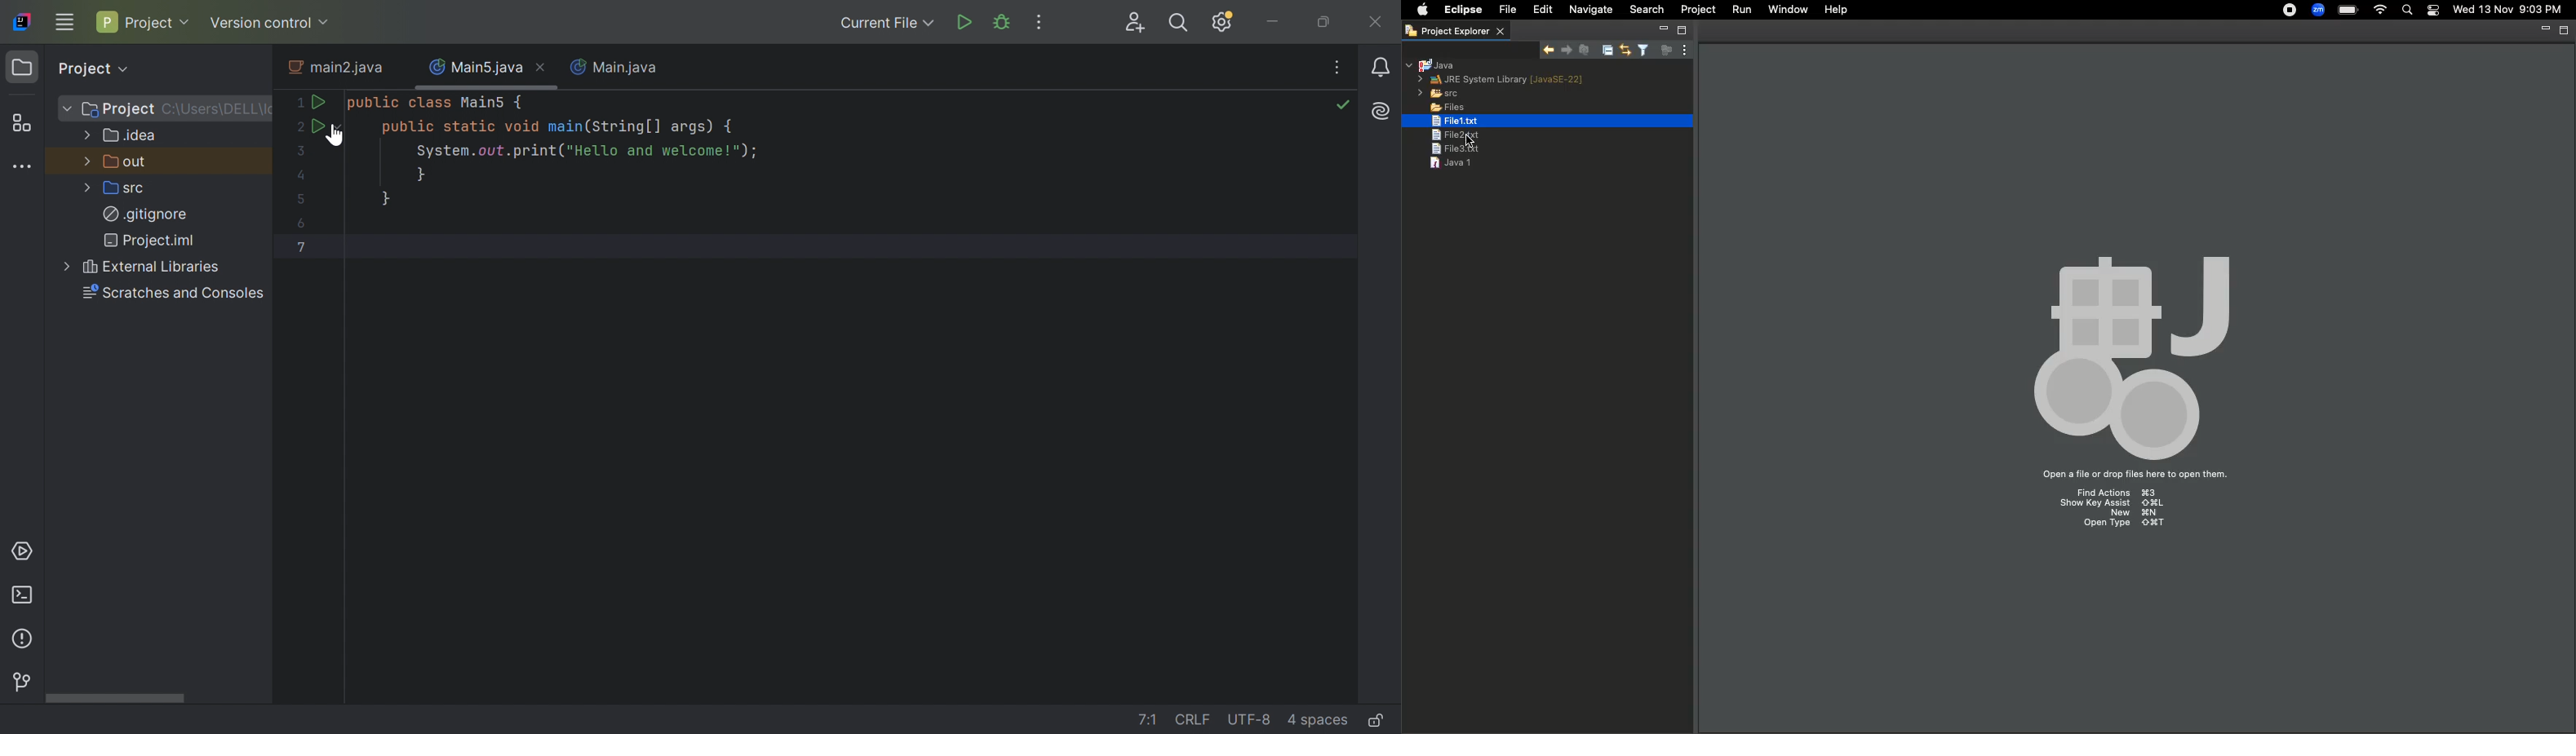 The width and height of the screenshot is (2576, 756). Describe the element at coordinates (127, 161) in the screenshot. I see `out` at that location.